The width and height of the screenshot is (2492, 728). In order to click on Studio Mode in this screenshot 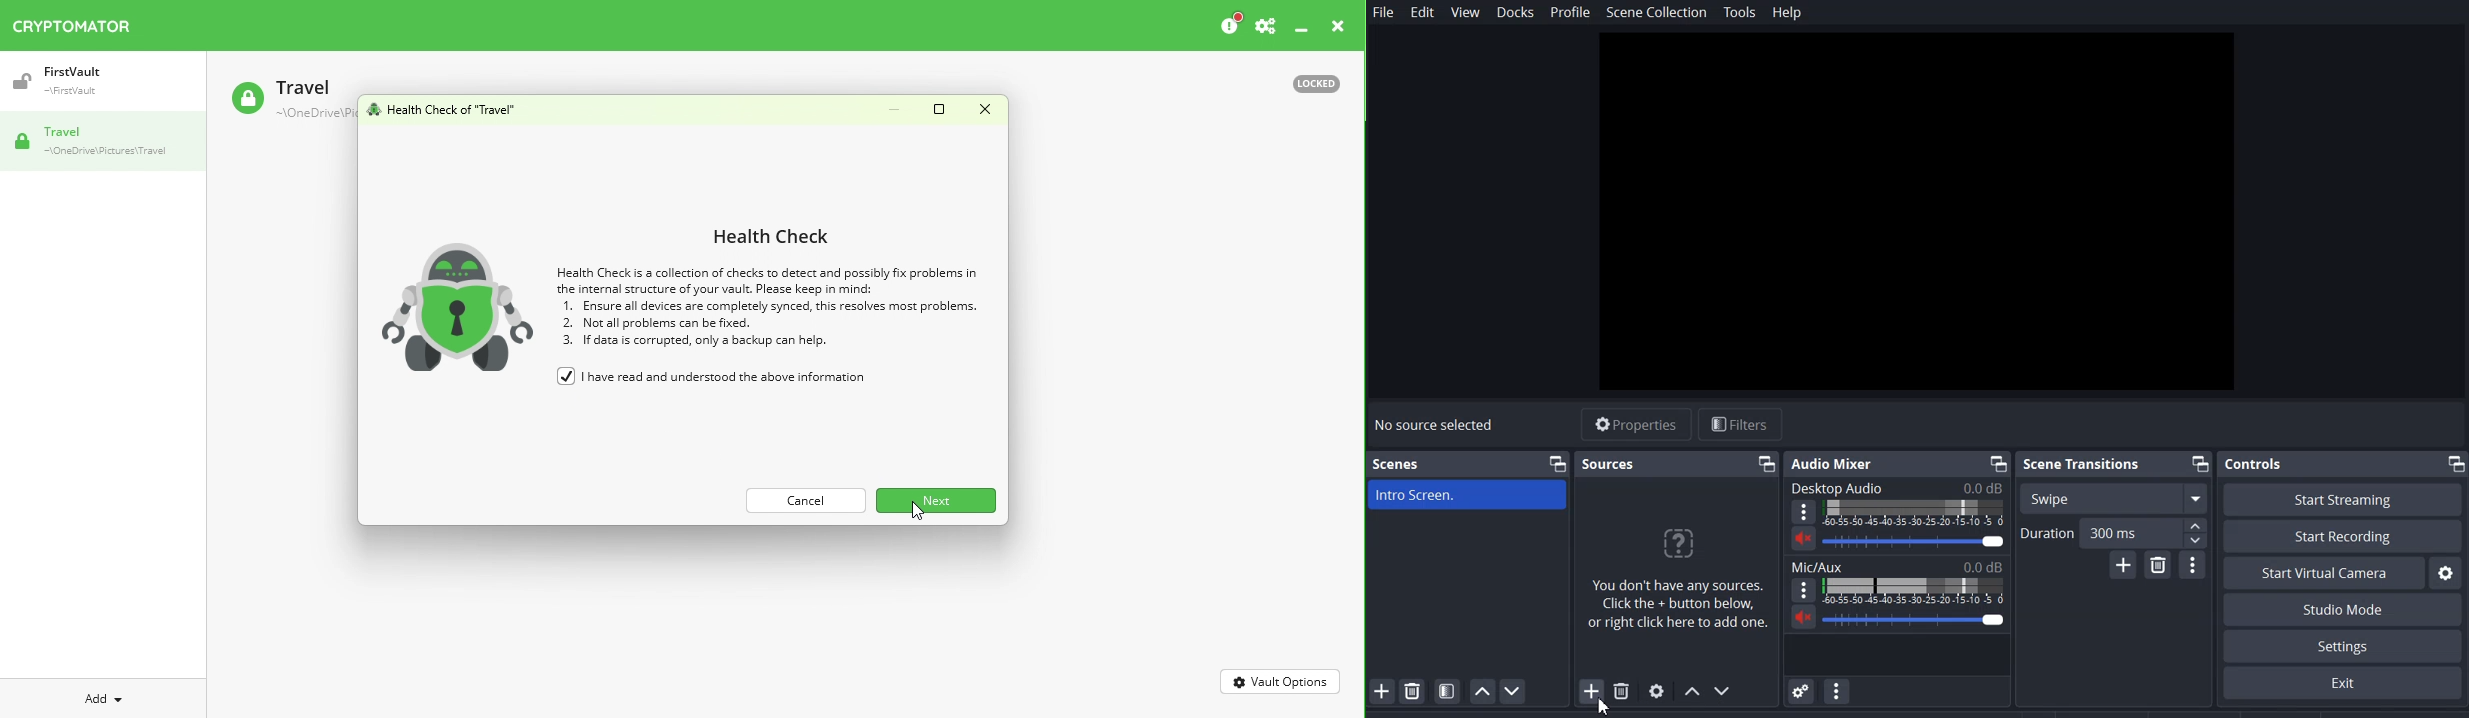, I will do `click(2342, 610)`.